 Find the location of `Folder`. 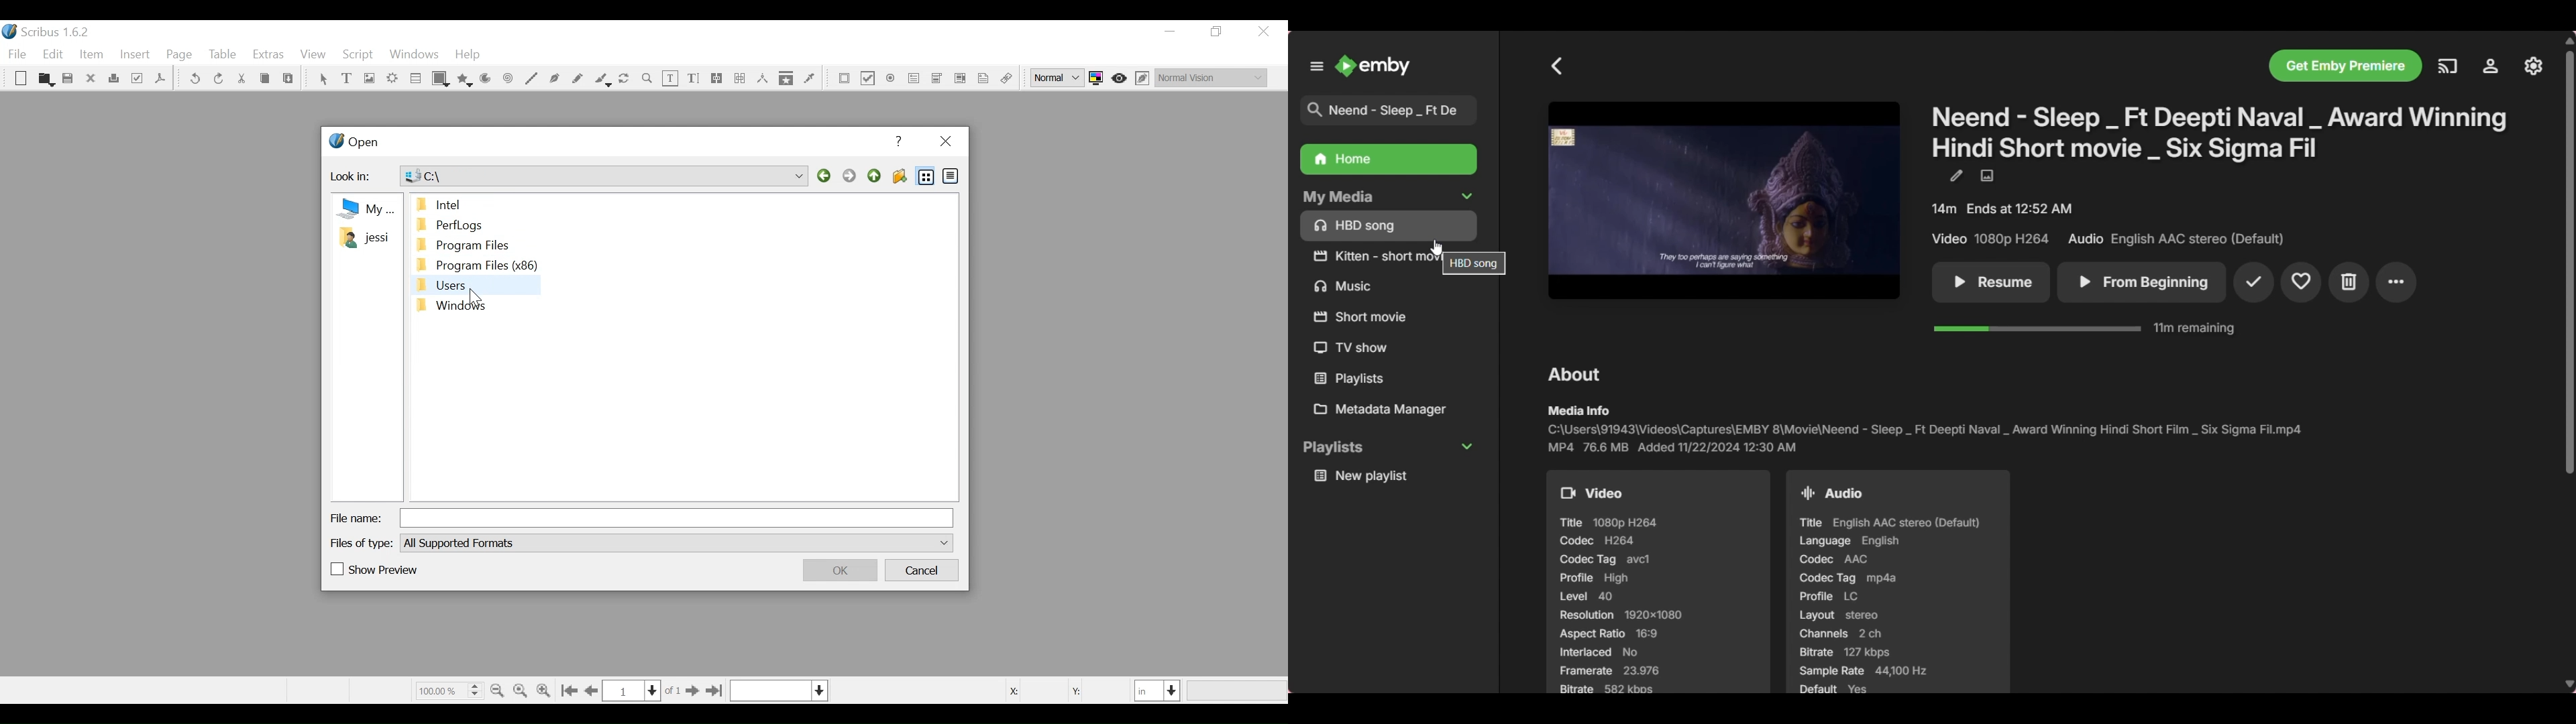

Folder is located at coordinates (364, 237).